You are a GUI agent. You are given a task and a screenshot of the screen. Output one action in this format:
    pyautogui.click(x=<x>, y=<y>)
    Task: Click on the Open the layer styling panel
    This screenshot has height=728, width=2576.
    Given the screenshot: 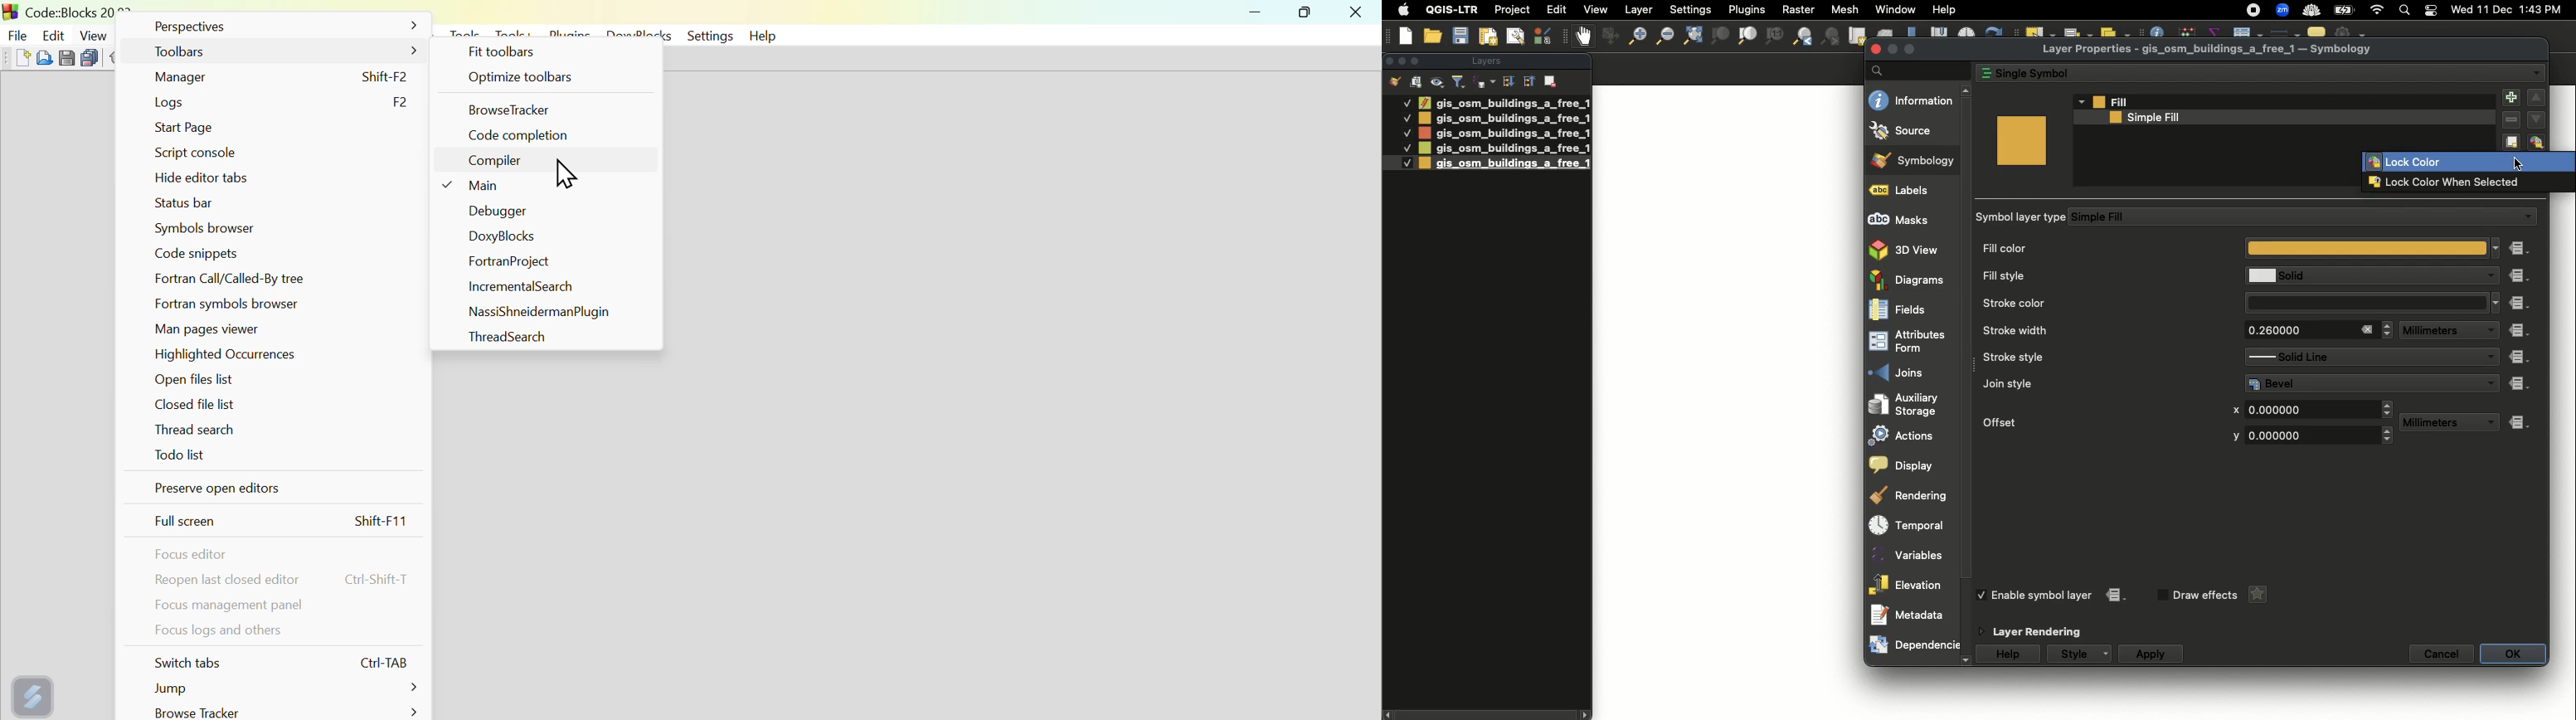 What is the action you would take?
    pyautogui.click(x=1395, y=82)
    